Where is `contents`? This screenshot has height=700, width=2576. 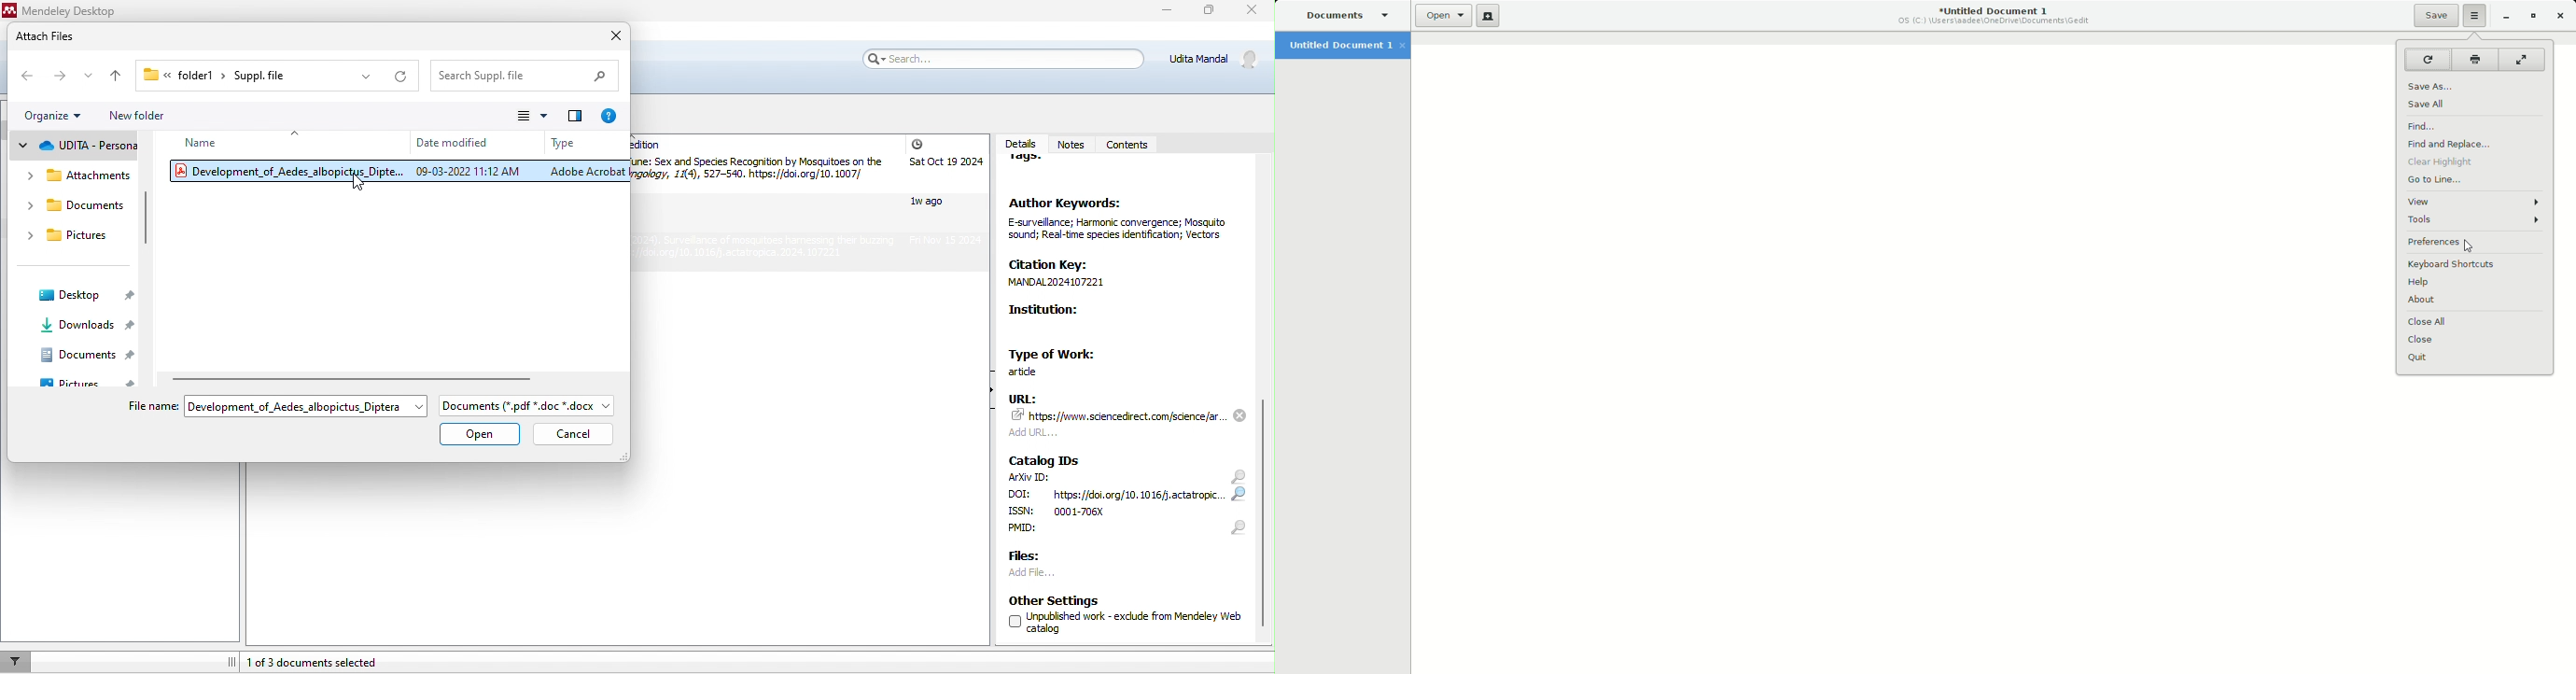 contents is located at coordinates (1129, 146).